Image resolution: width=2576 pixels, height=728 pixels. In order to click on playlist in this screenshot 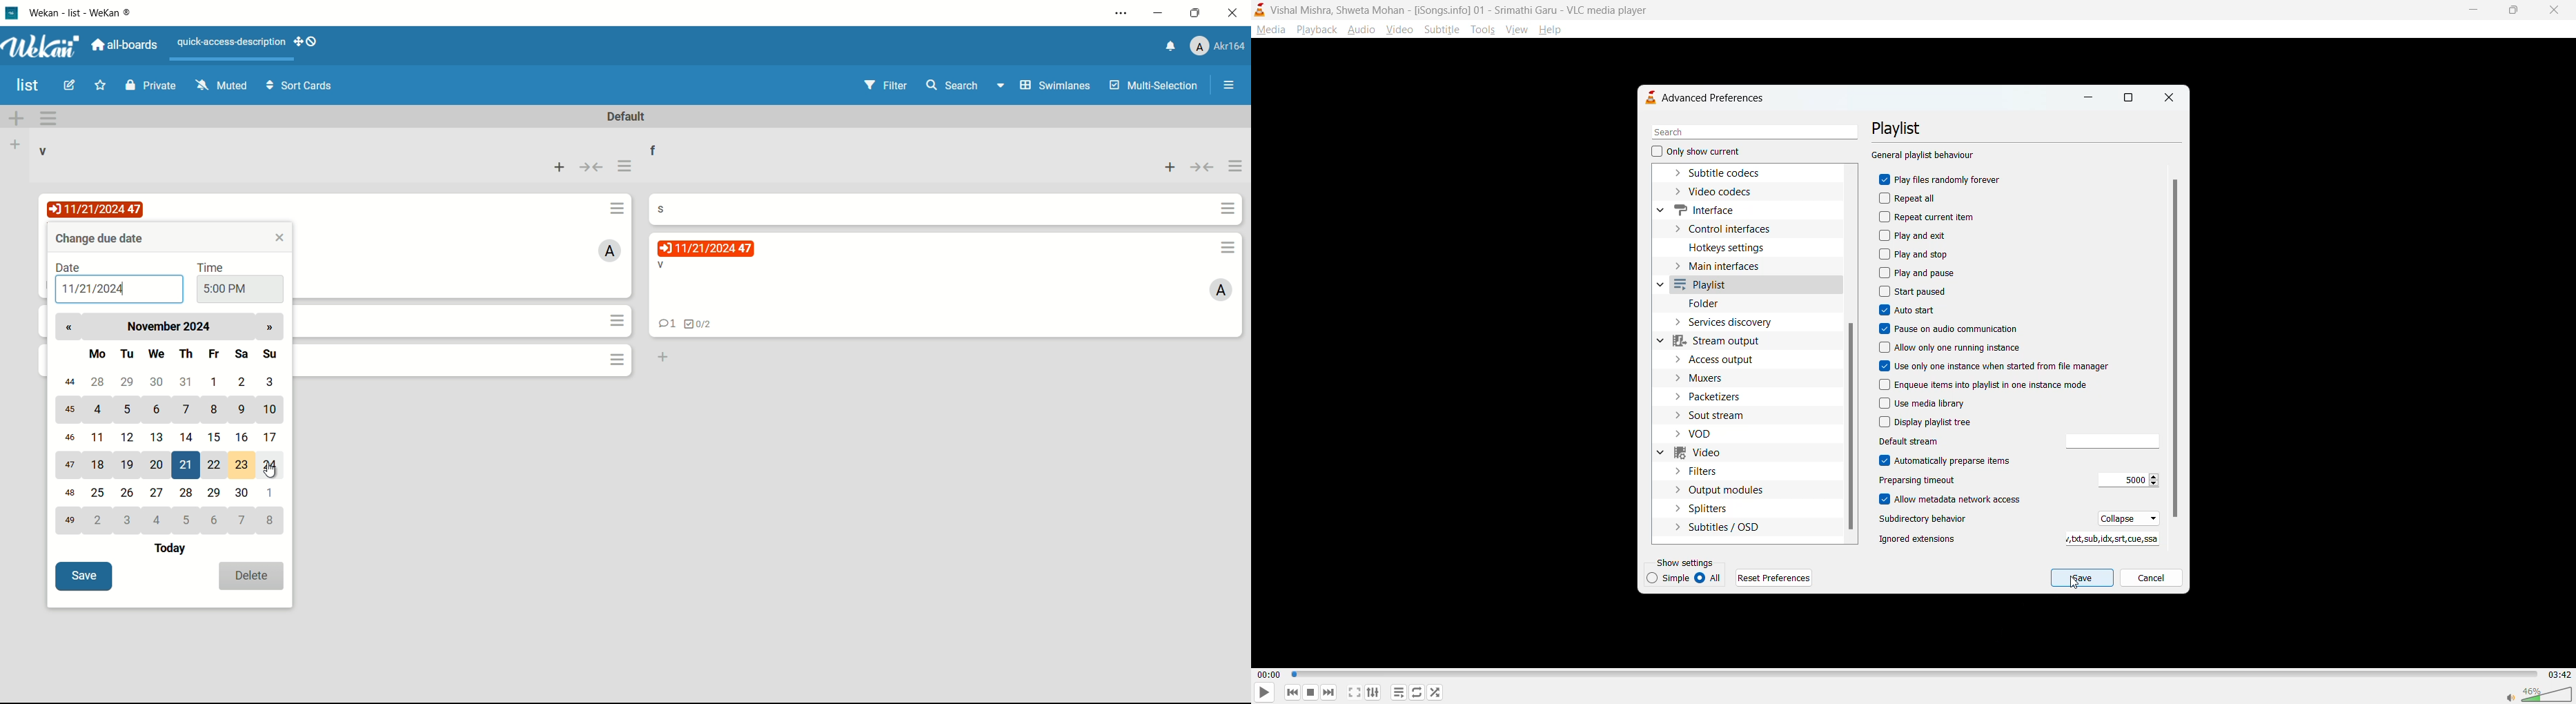, I will do `click(1401, 693)`.